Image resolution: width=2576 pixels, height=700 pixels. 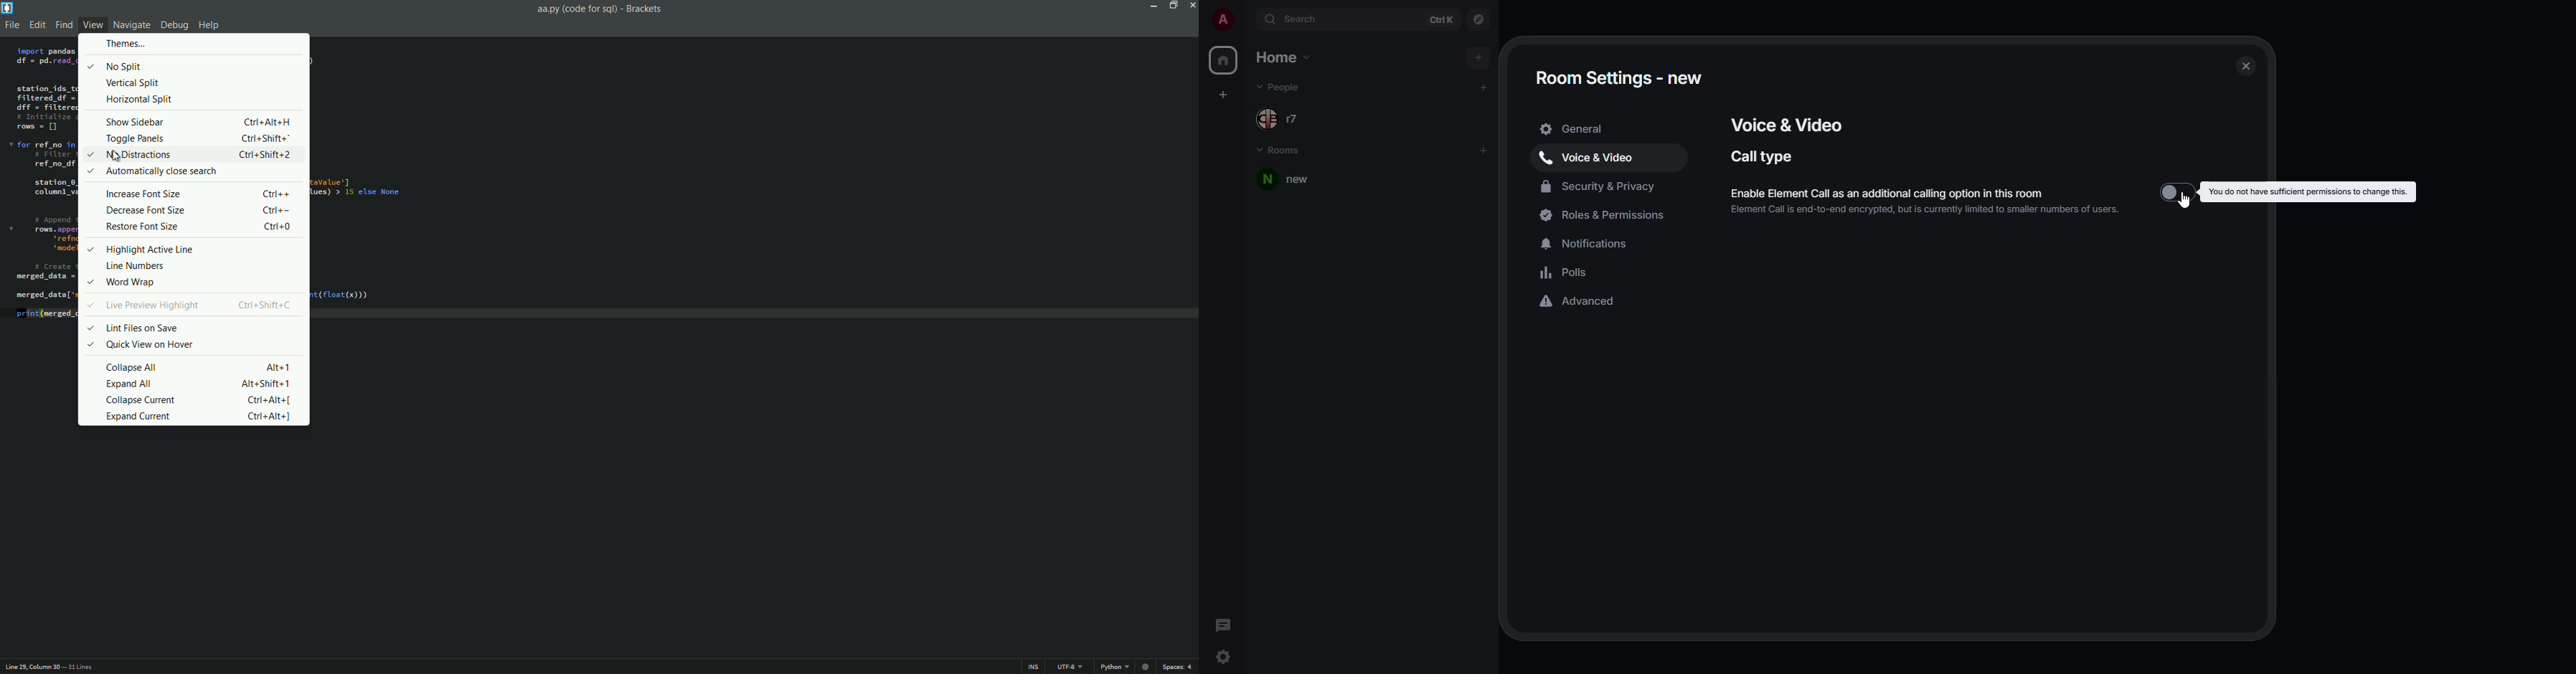 I want to click on enable element call as an additional calling option in this room. element calling is end-to-end encrypted, but it is currently restricted to a smaller number of users., so click(x=1928, y=201).